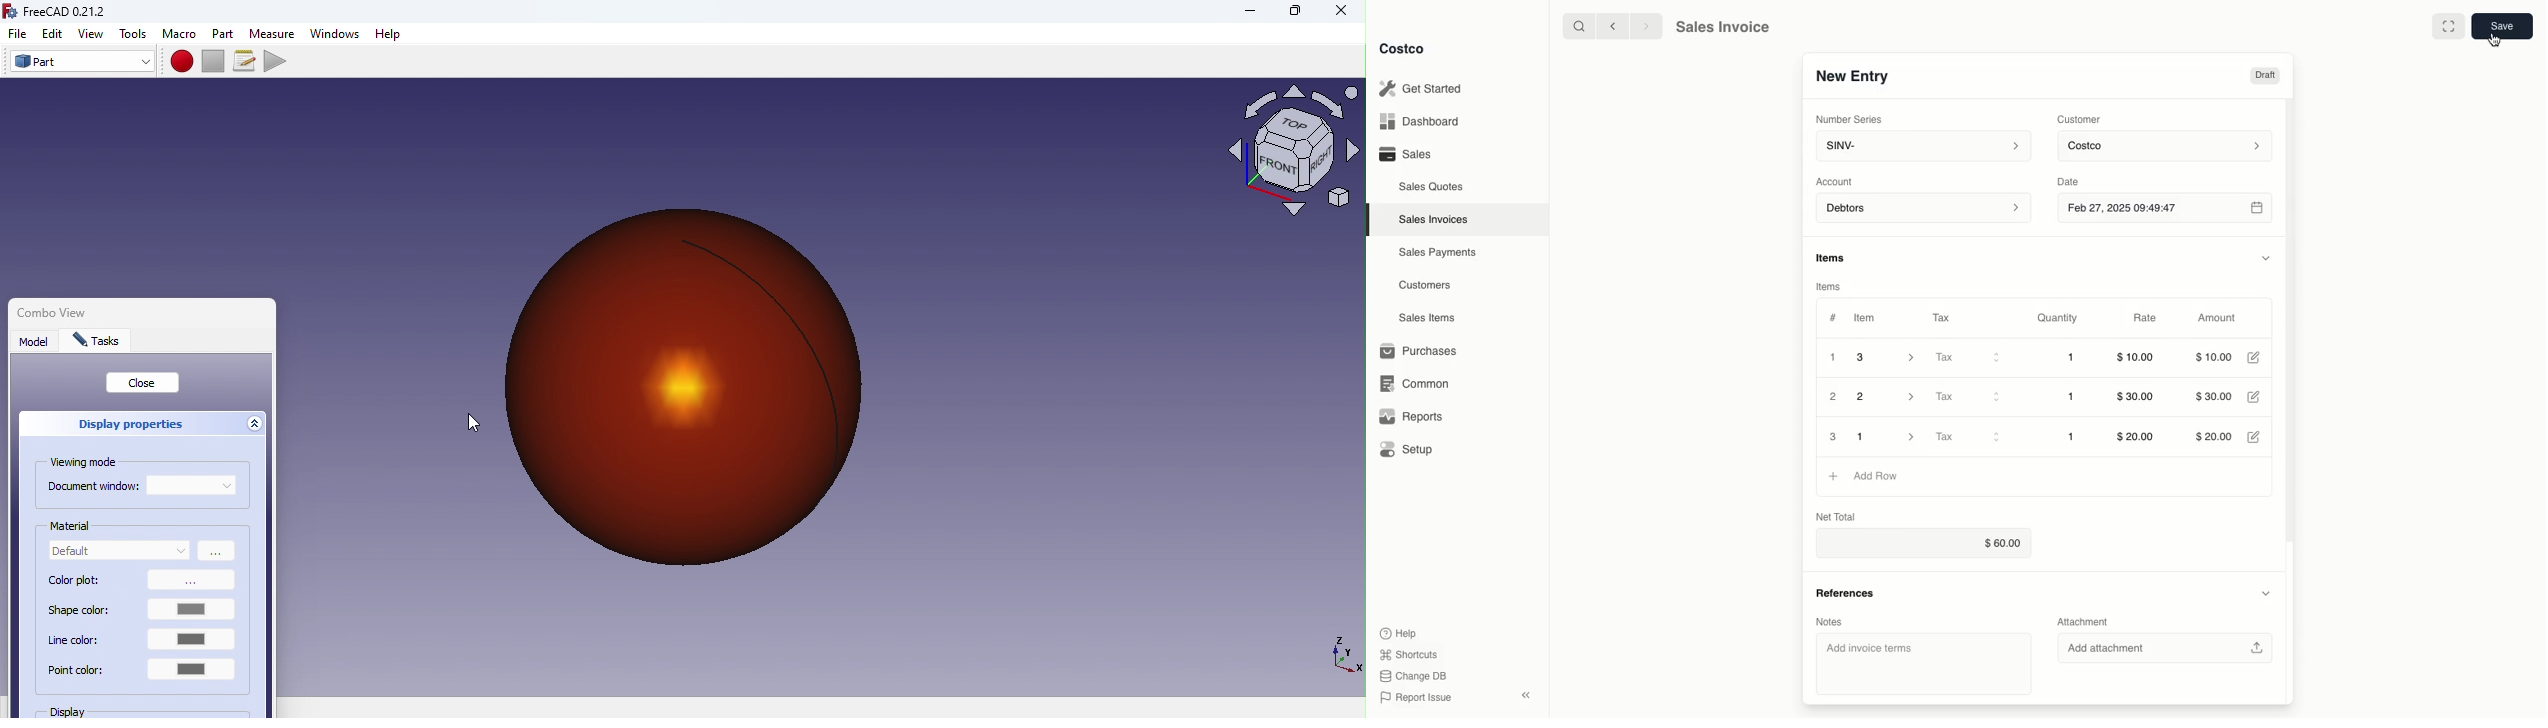 The height and width of the screenshot is (728, 2548). I want to click on Dashboard, so click(1423, 122).